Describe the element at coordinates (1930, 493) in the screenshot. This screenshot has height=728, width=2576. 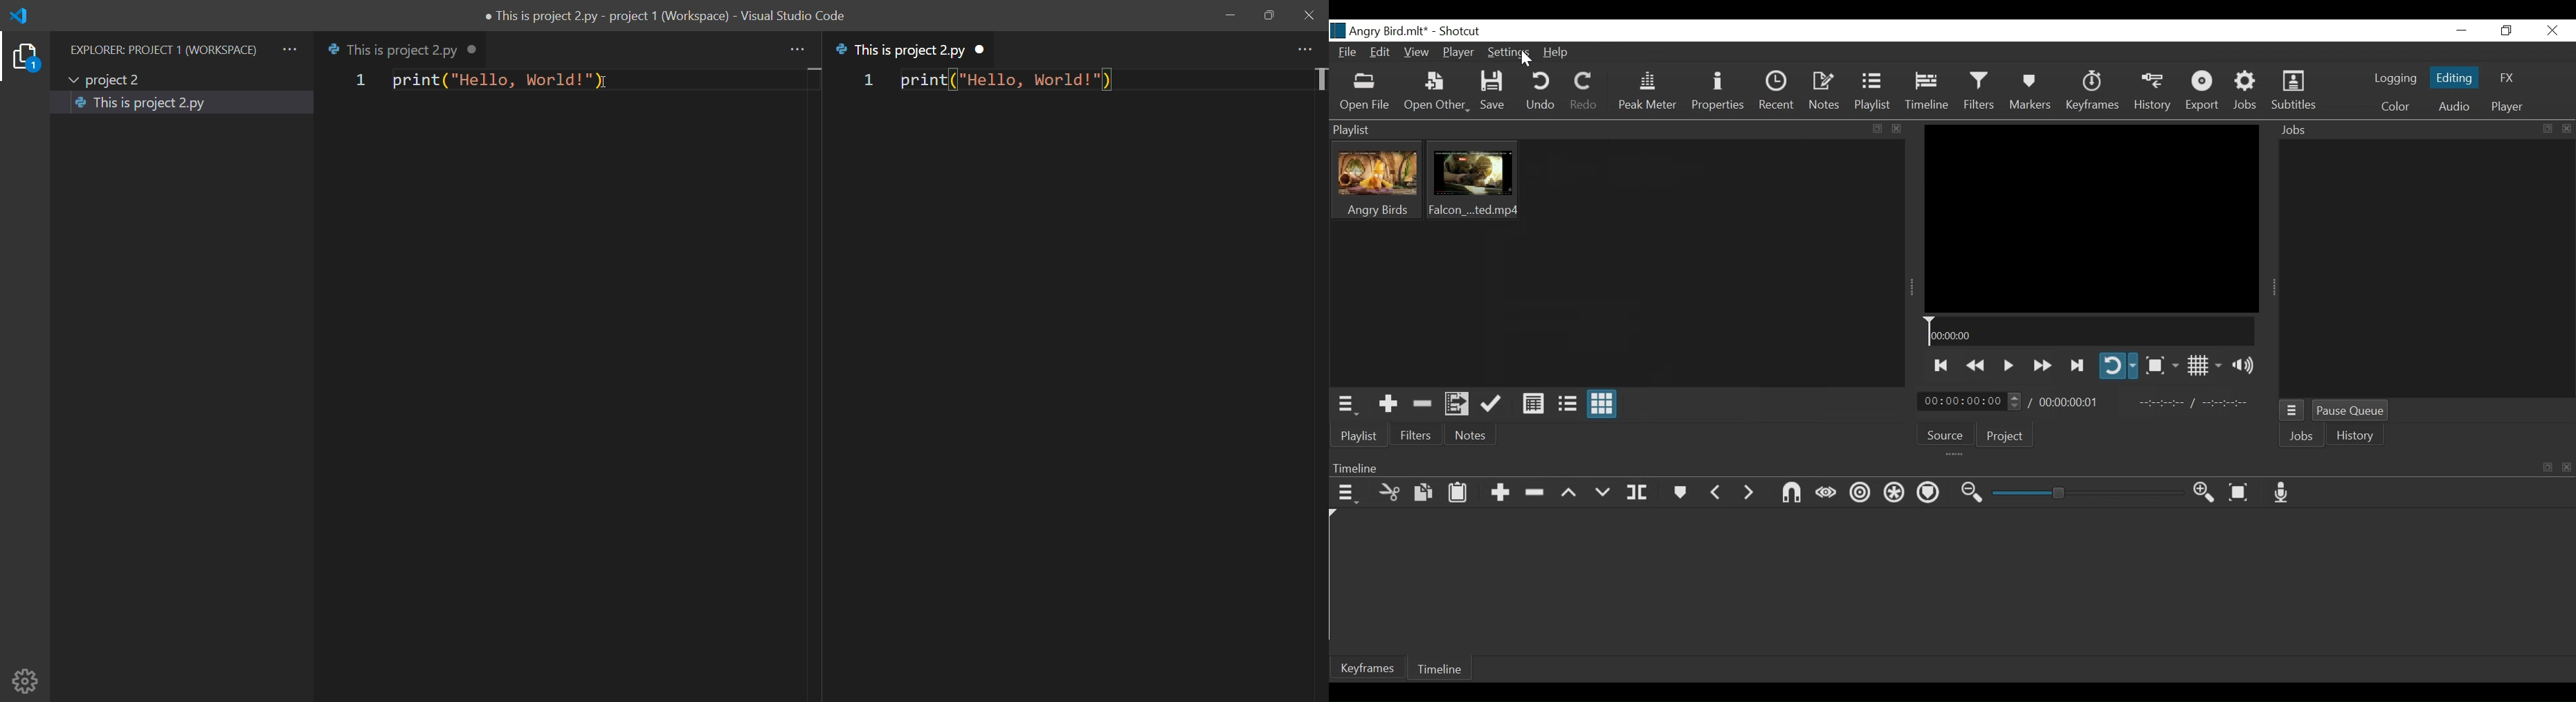
I see `Ripple markers` at that location.